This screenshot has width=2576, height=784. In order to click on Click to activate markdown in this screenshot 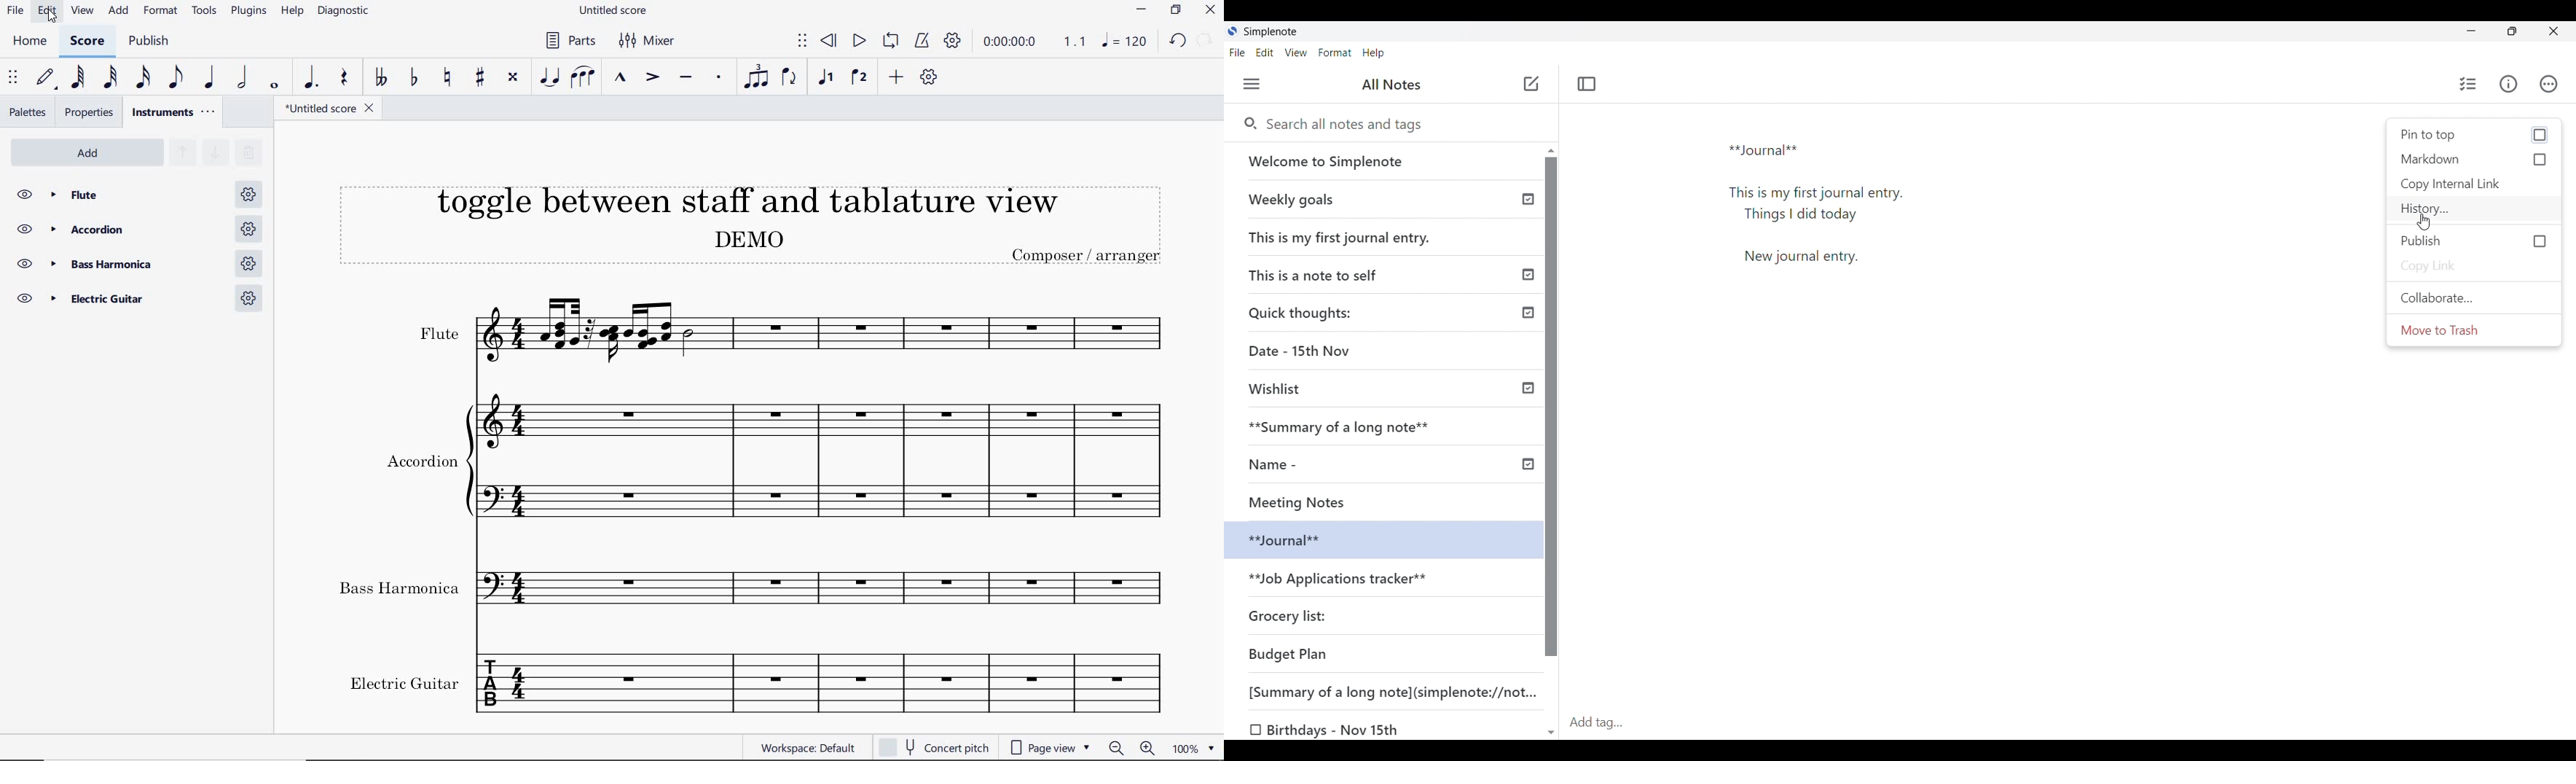, I will do `click(2475, 159)`.